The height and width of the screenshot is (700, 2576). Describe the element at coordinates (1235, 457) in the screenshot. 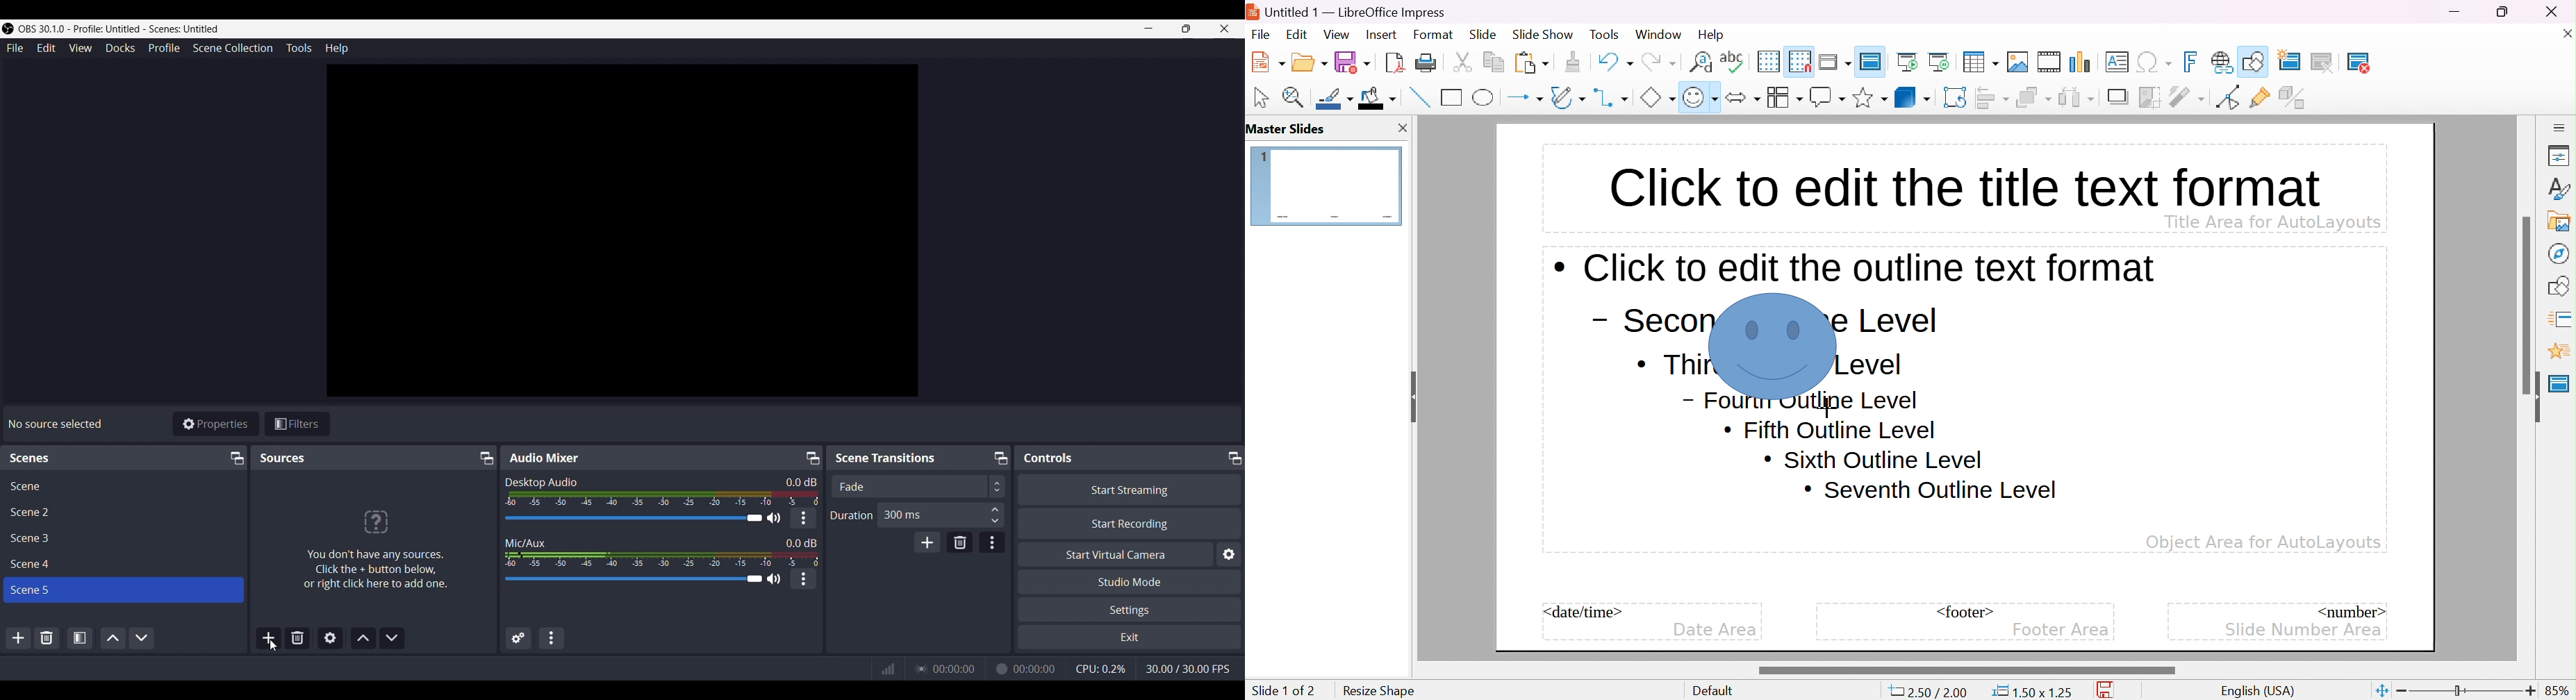

I see `Maximize` at that location.